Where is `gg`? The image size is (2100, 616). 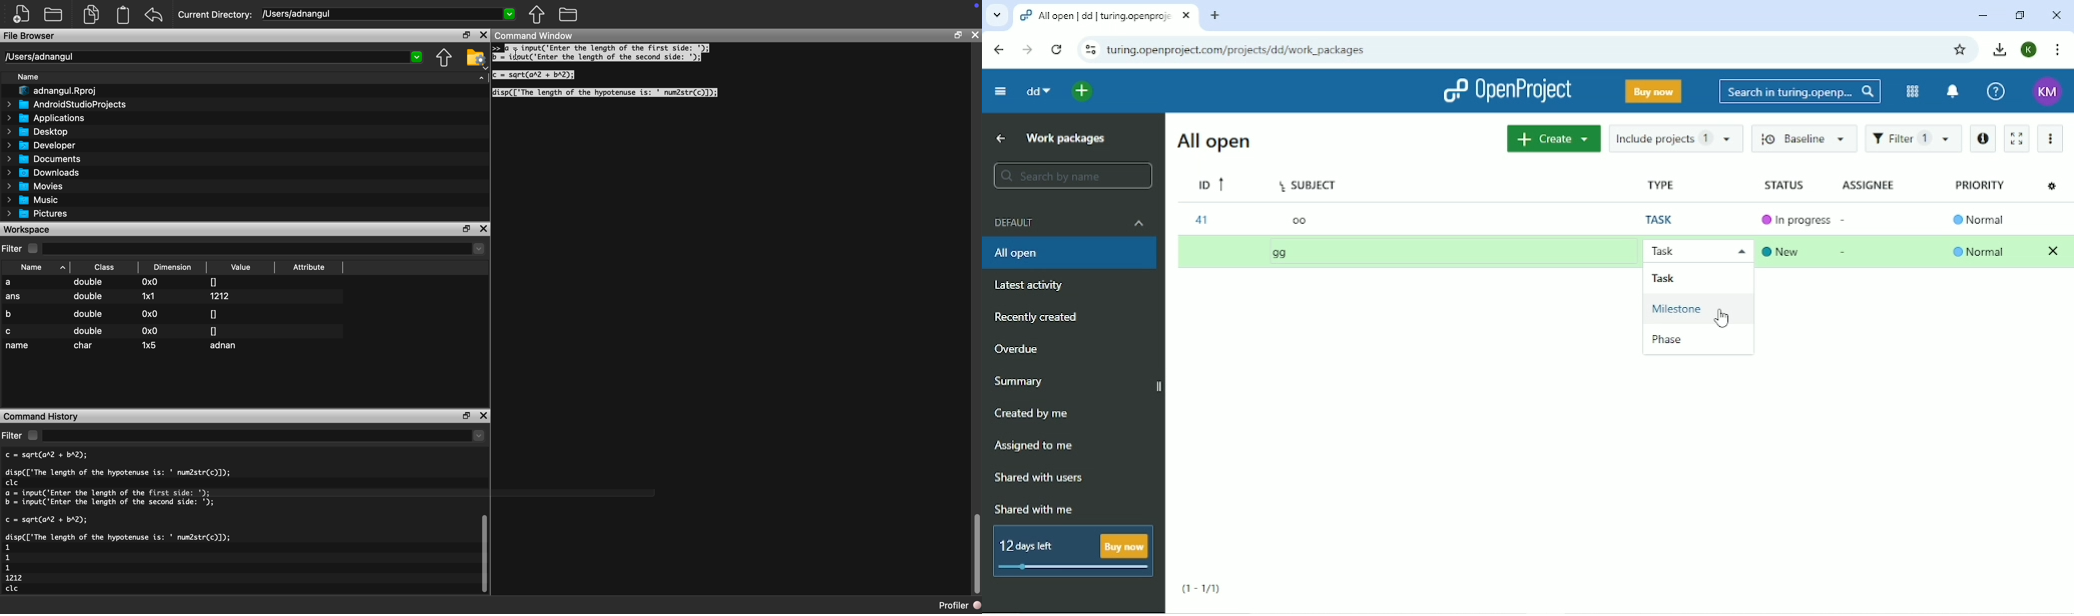 gg is located at coordinates (1284, 254).